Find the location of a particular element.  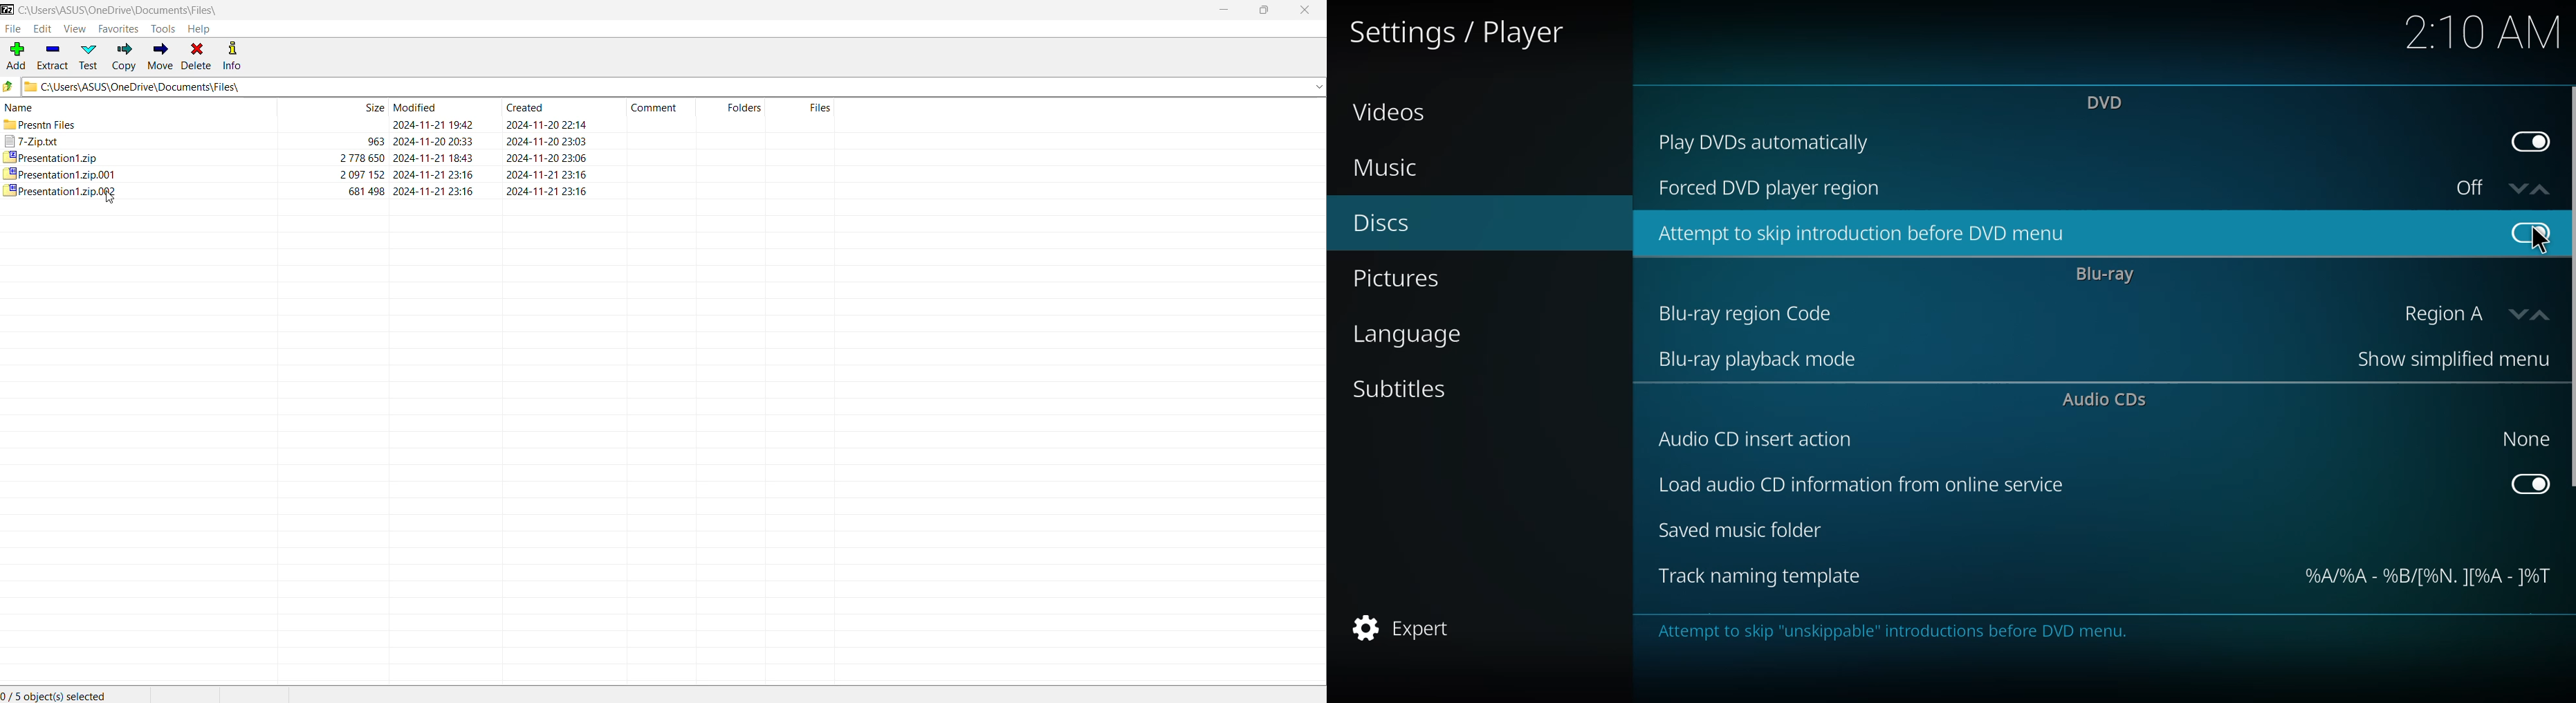

Modified is located at coordinates (438, 107).